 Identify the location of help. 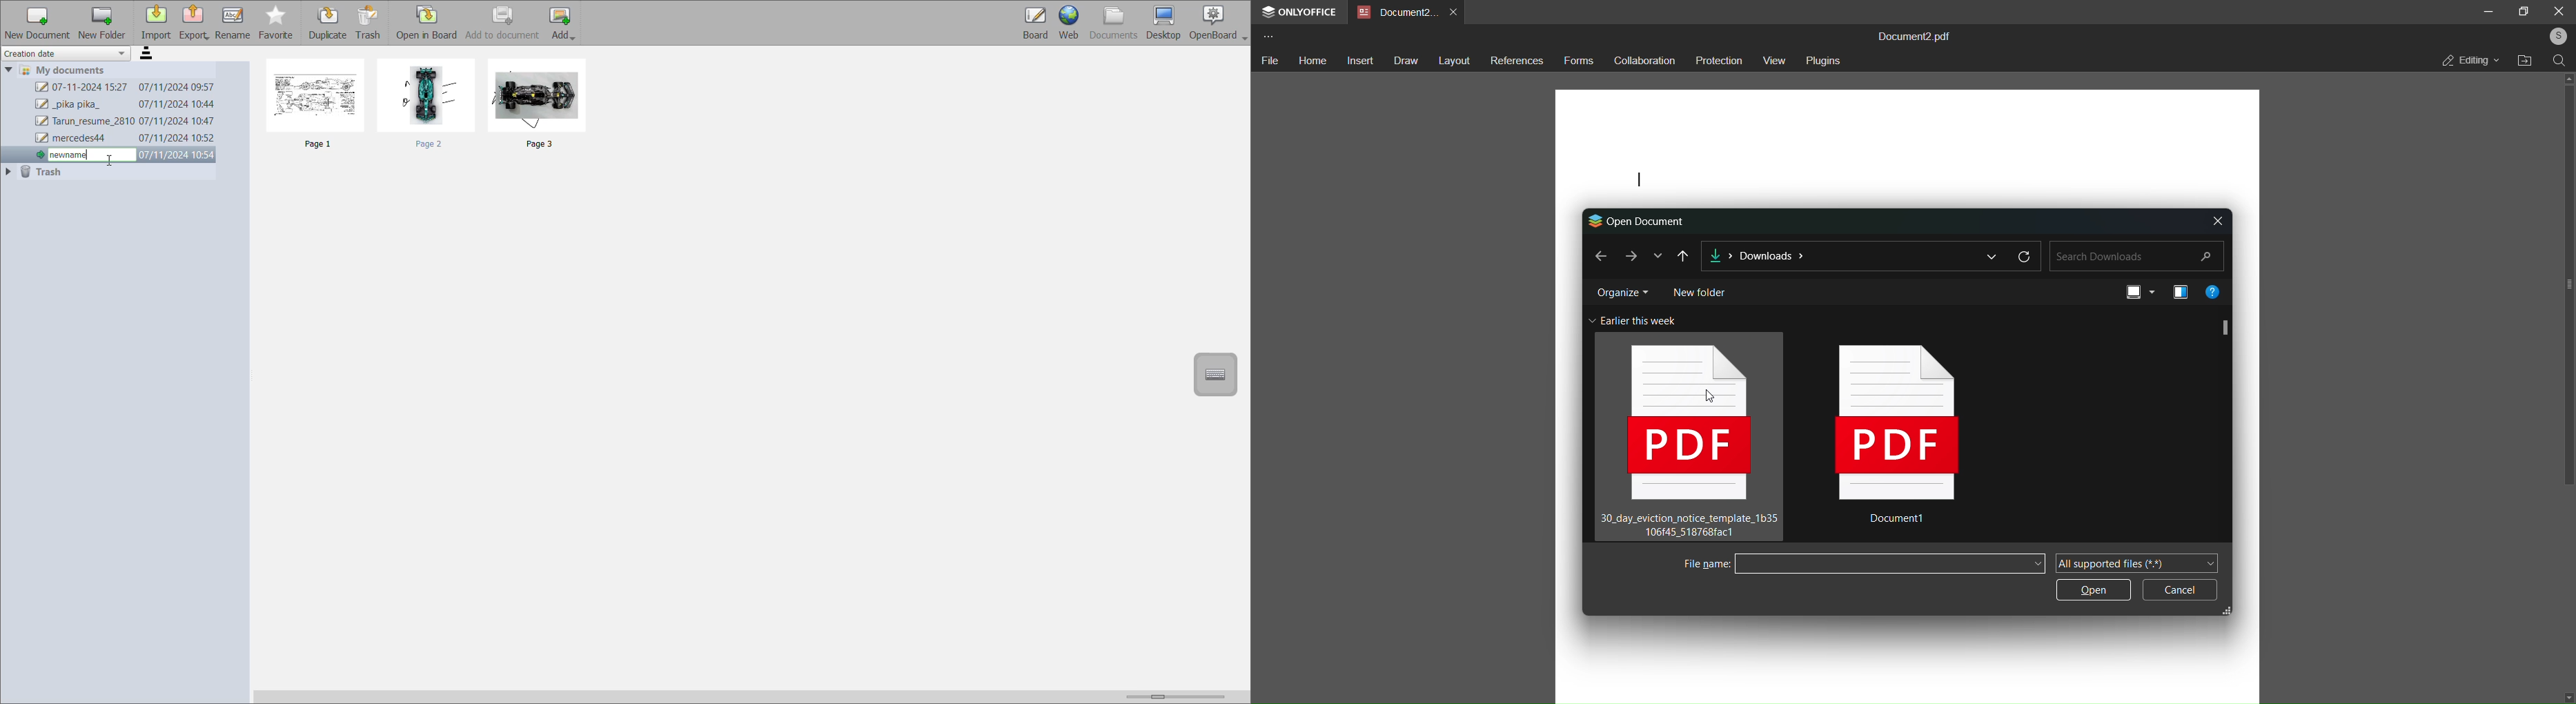
(2214, 291).